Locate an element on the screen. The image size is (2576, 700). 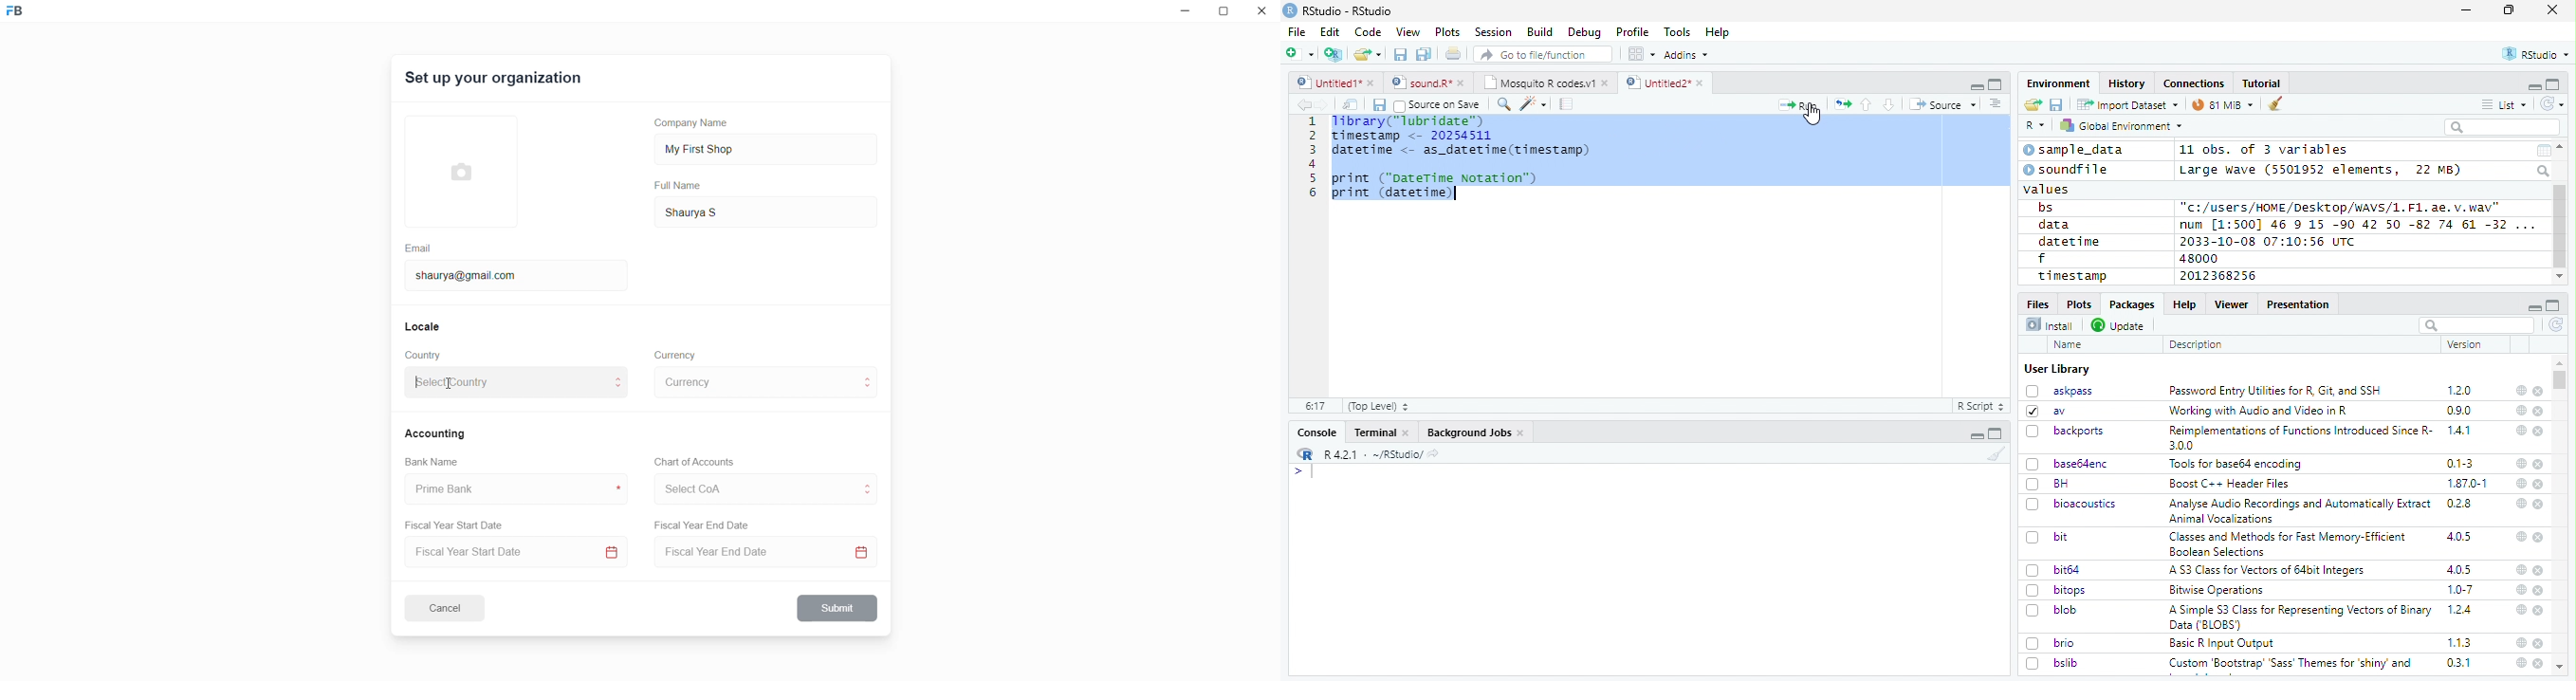
close is located at coordinates (2538, 663).